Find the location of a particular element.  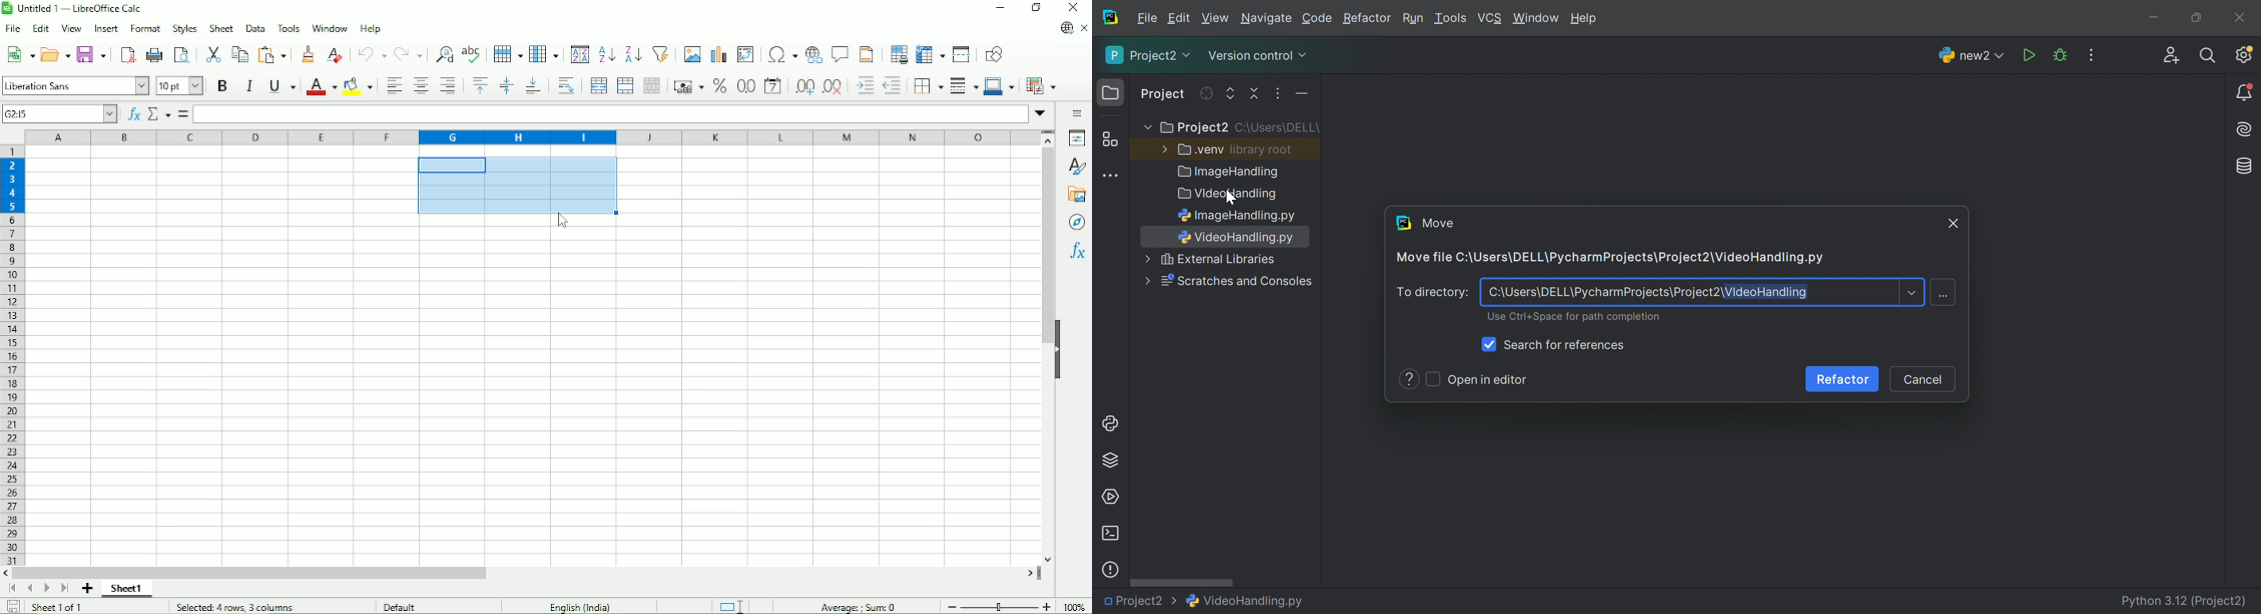

Run is located at coordinates (2031, 56).